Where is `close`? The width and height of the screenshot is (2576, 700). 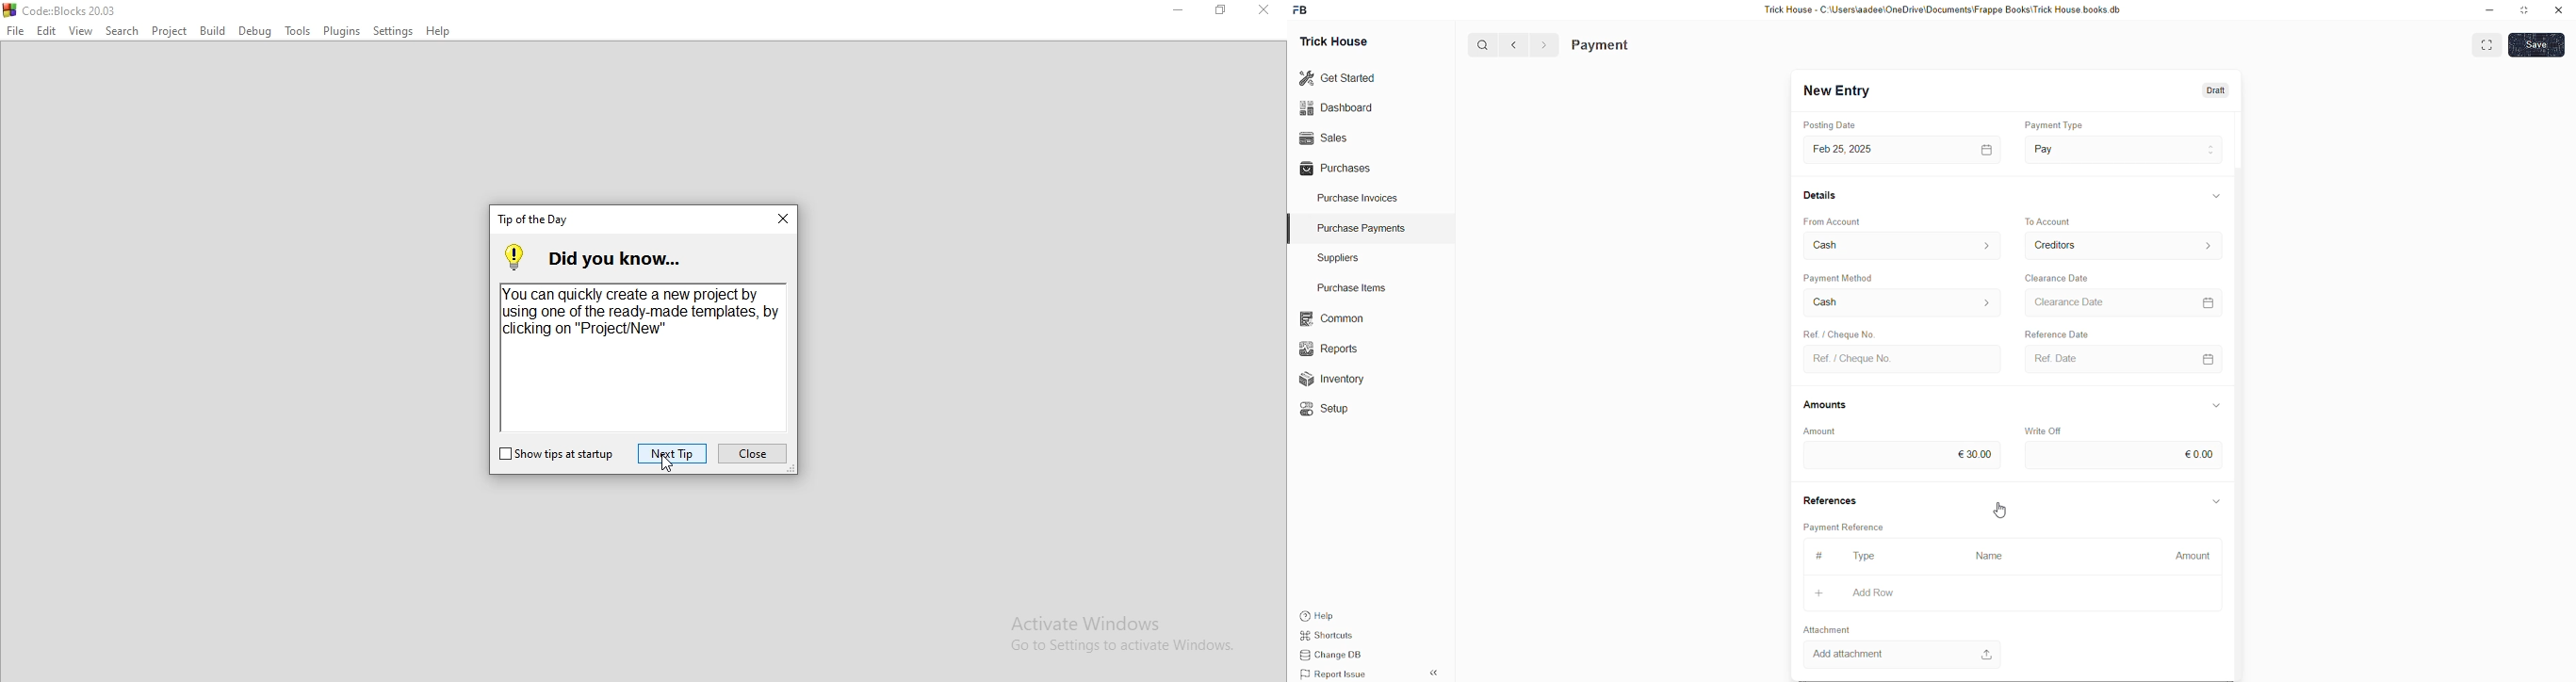 close is located at coordinates (2559, 10).